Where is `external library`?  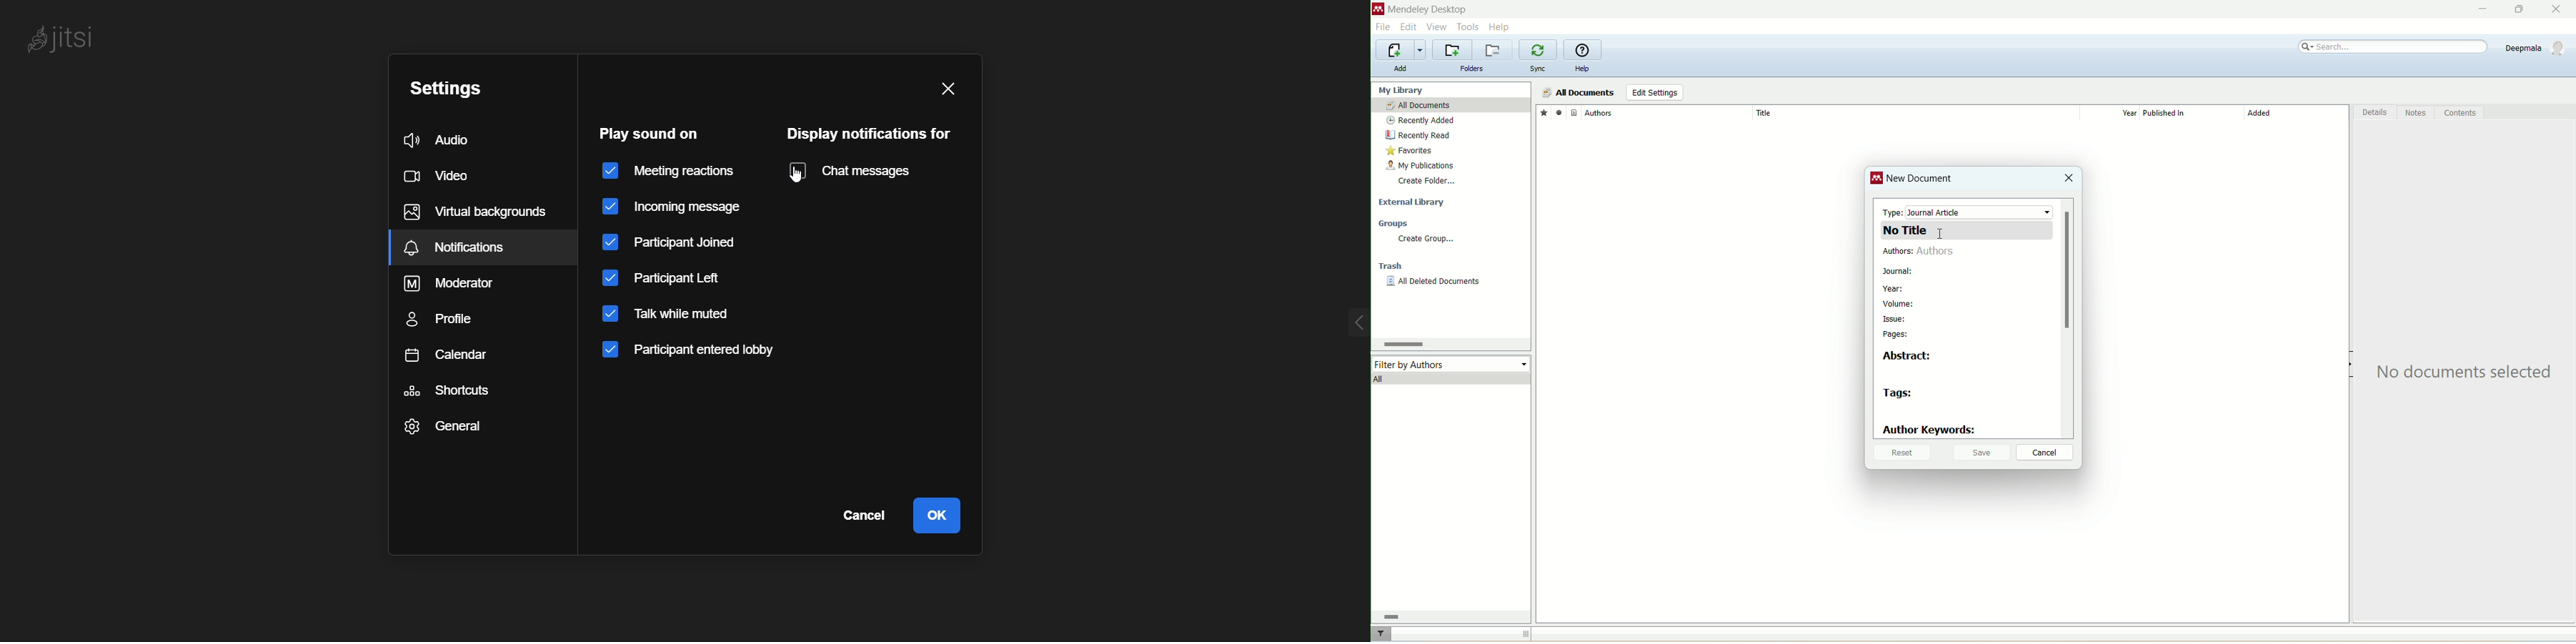 external library is located at coordinates (1414, 203).